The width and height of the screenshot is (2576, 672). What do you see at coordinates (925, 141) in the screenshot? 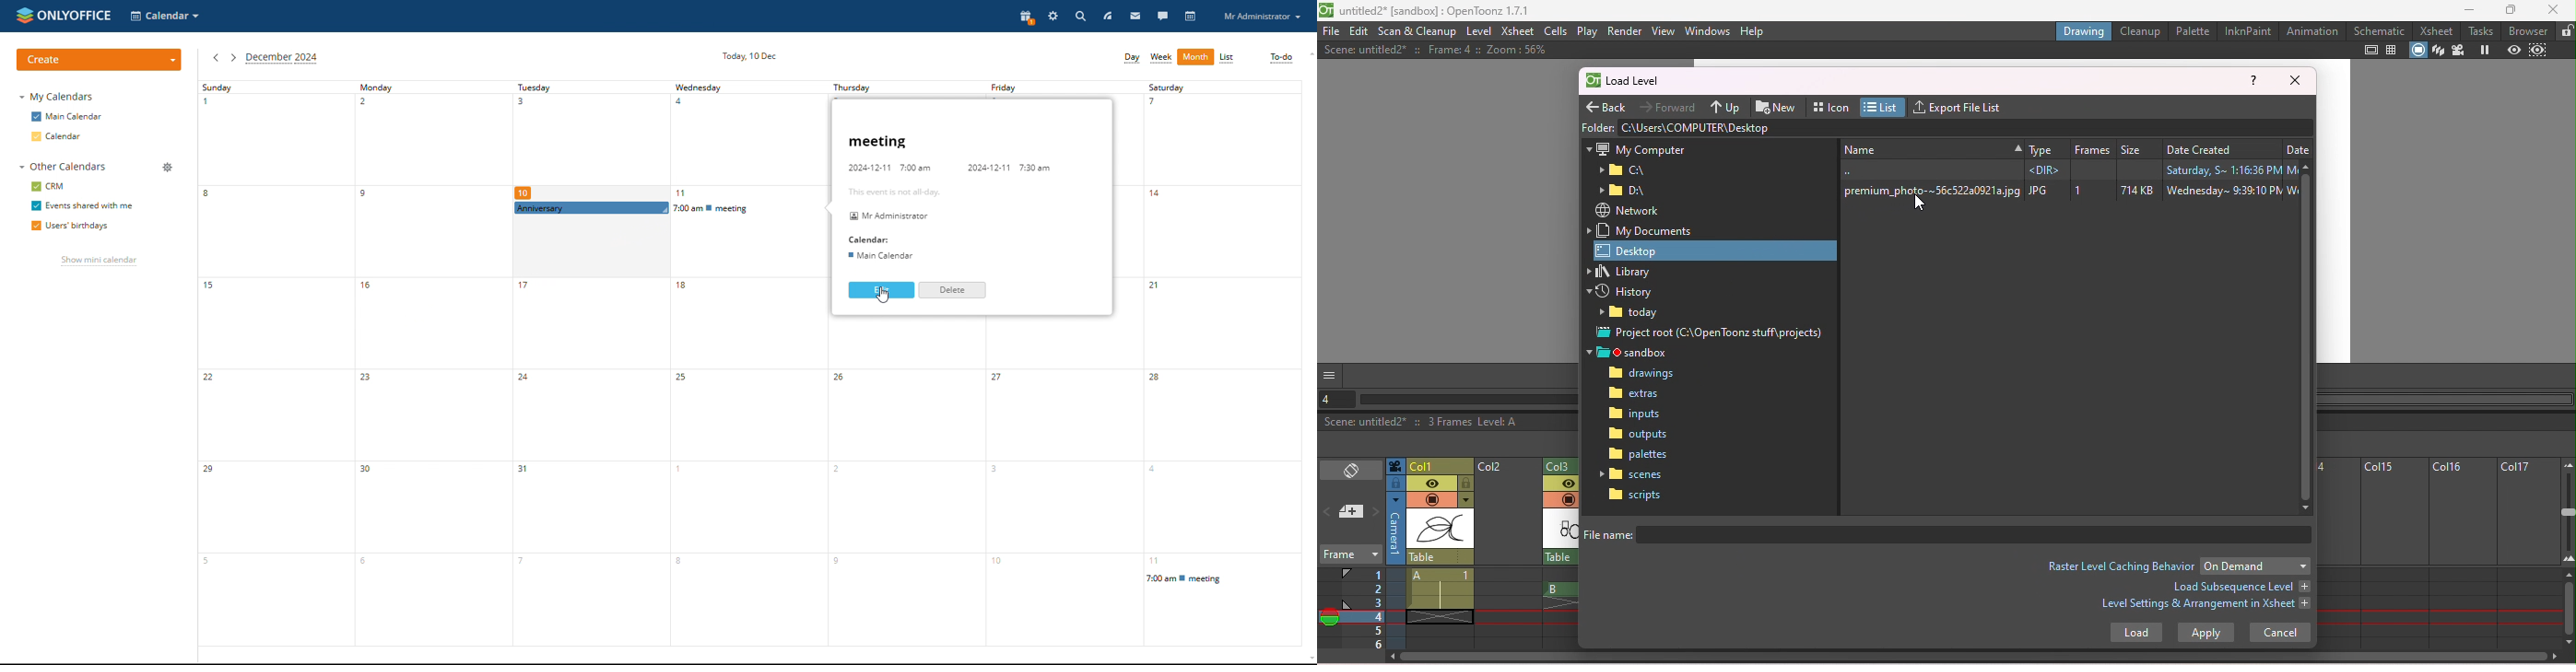
I see `meeting` at bounding box center [925, 141].